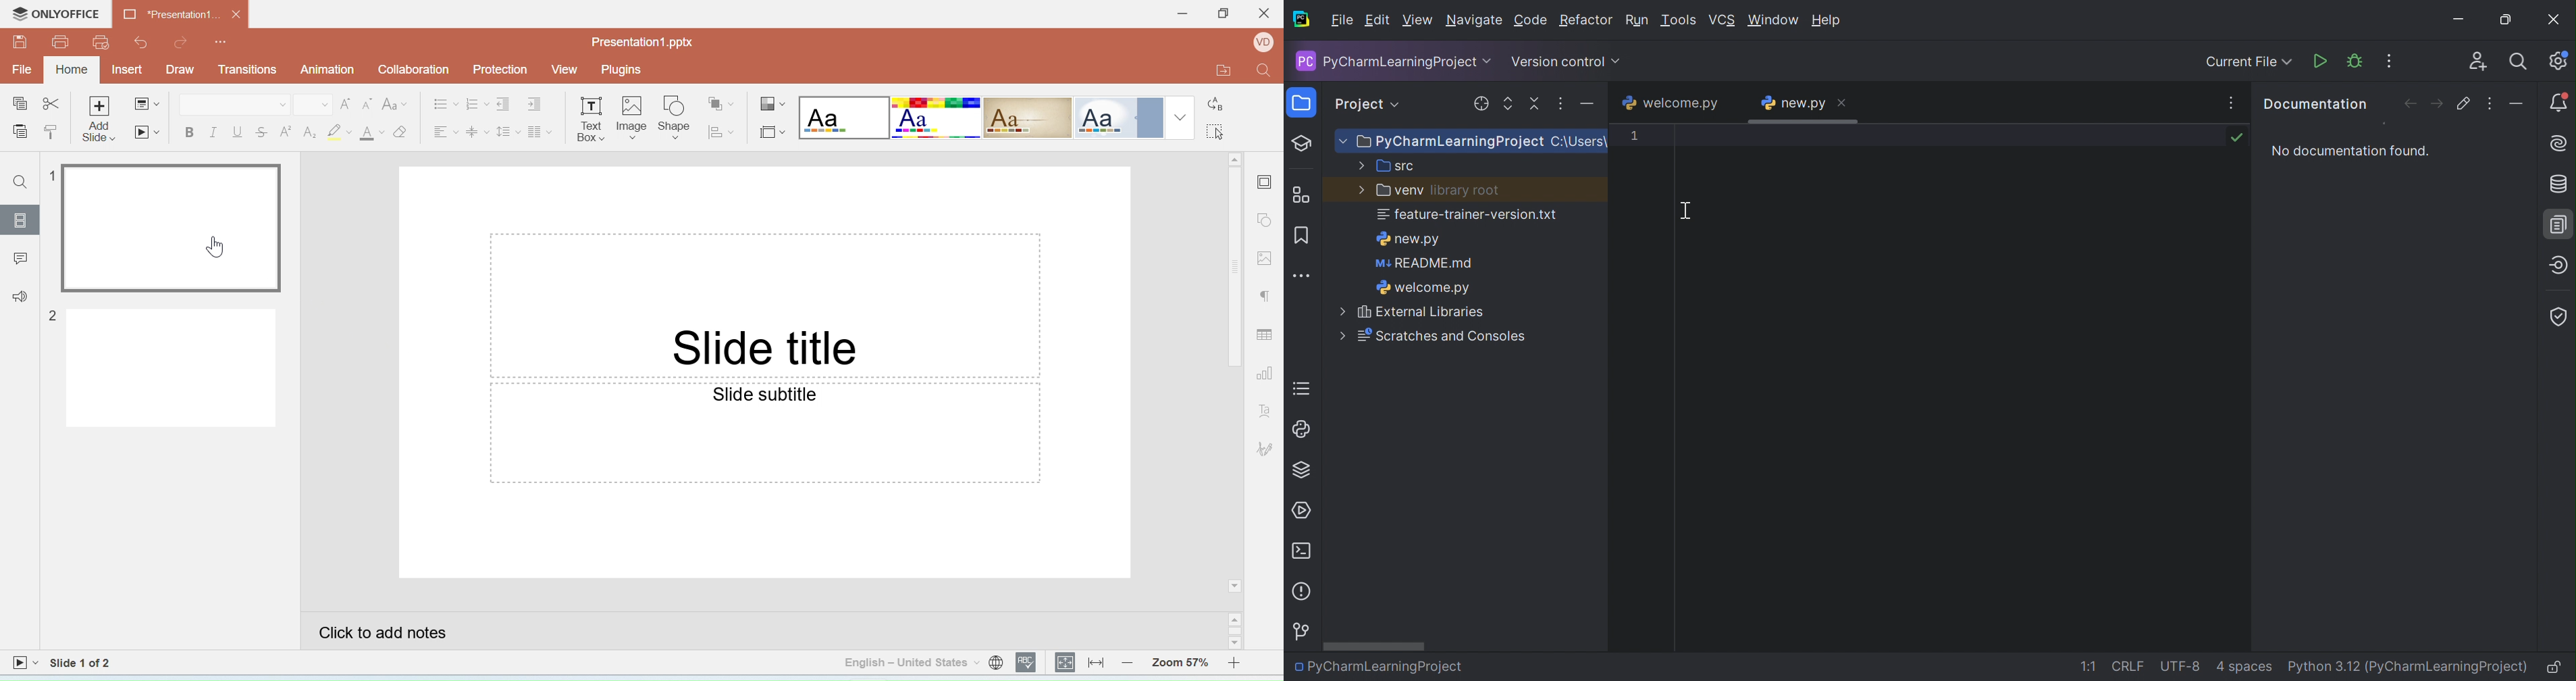 Image resolution: width=2576 pixels, height=700 pixels. Describe the element at coordinates (57, 15) in the screenshot. I see `Only office` at that location.